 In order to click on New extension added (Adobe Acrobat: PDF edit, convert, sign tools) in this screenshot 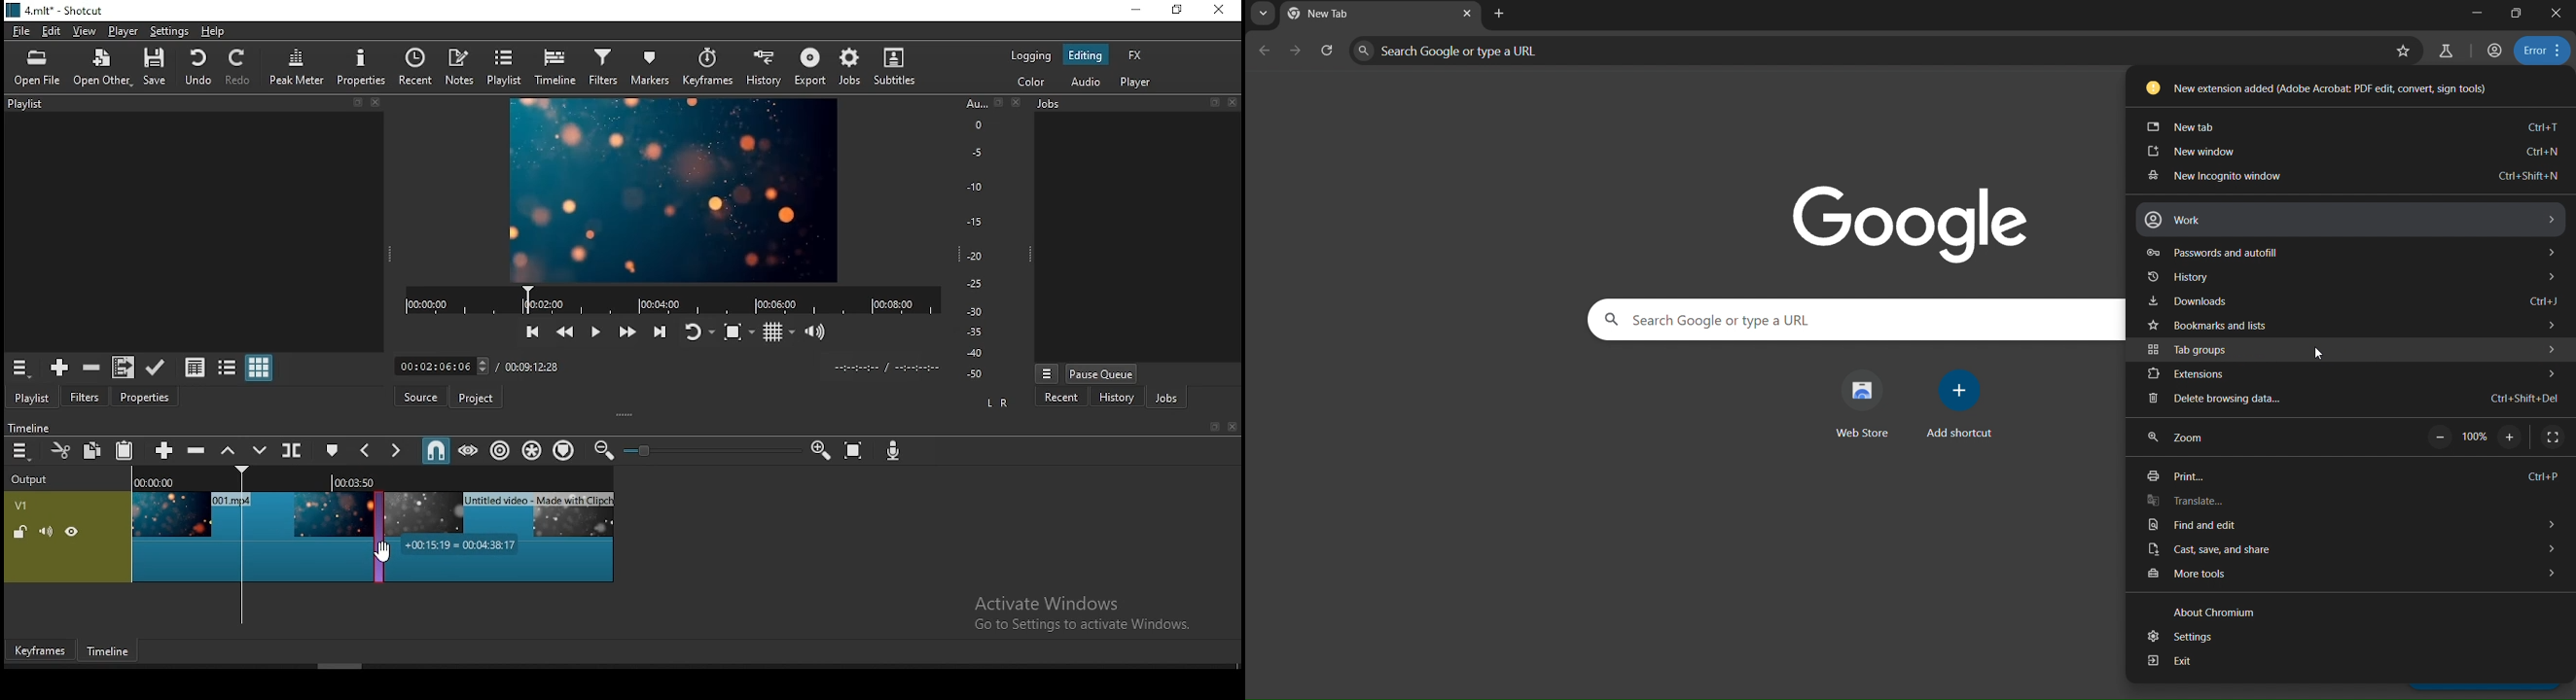, I will do `click(2315, 86)`.